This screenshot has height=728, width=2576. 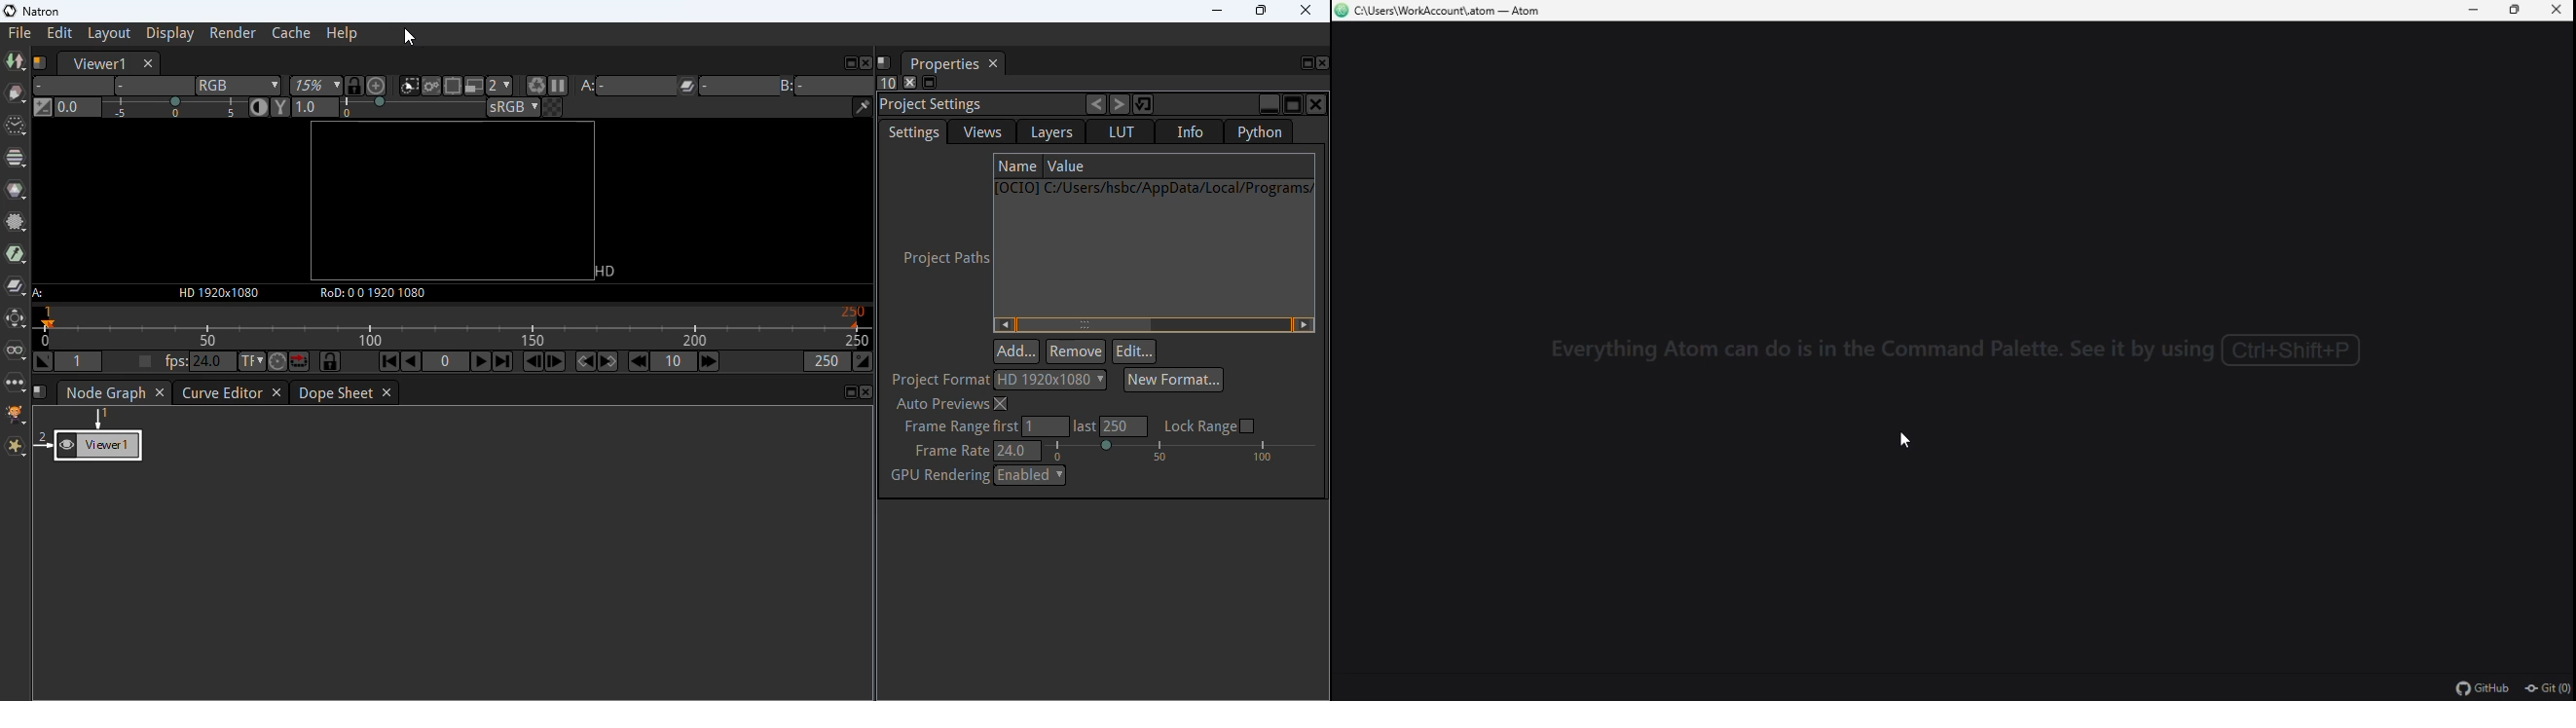 What do you see at coordinates (2558, 11) in the screenshot?
I see `Close` at bounding box center [2558, 11].